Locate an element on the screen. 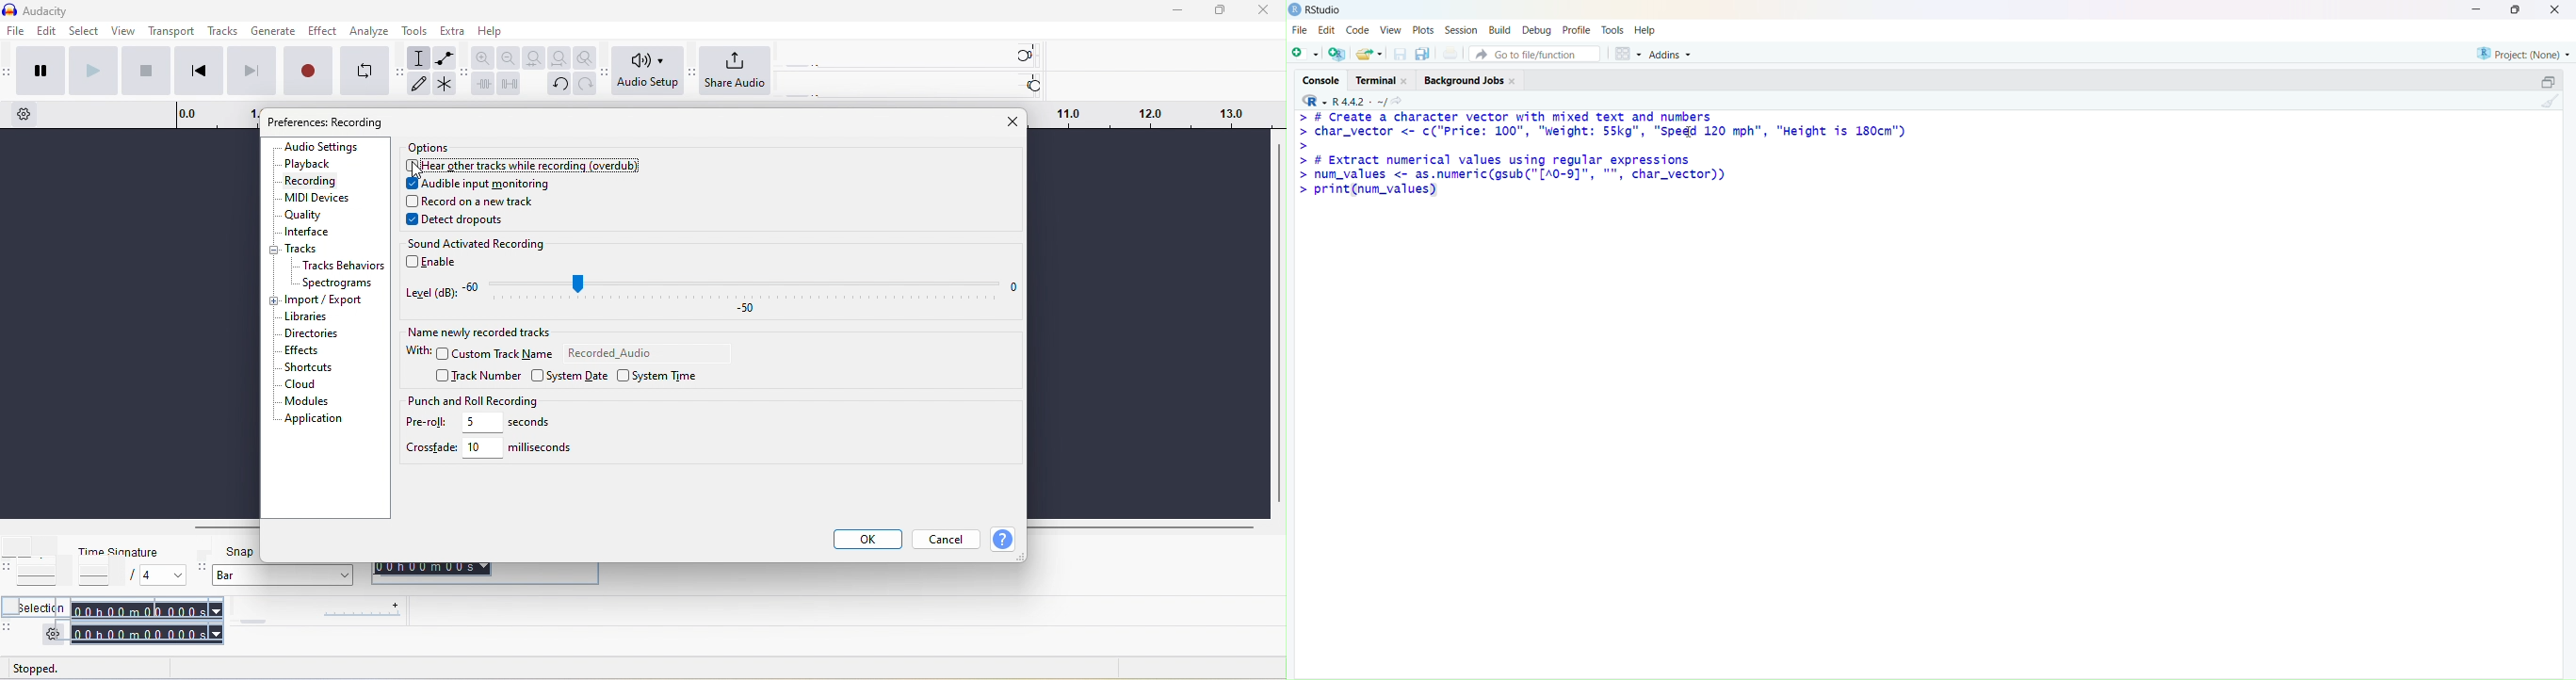  build is located at coordinates (1502, 31).